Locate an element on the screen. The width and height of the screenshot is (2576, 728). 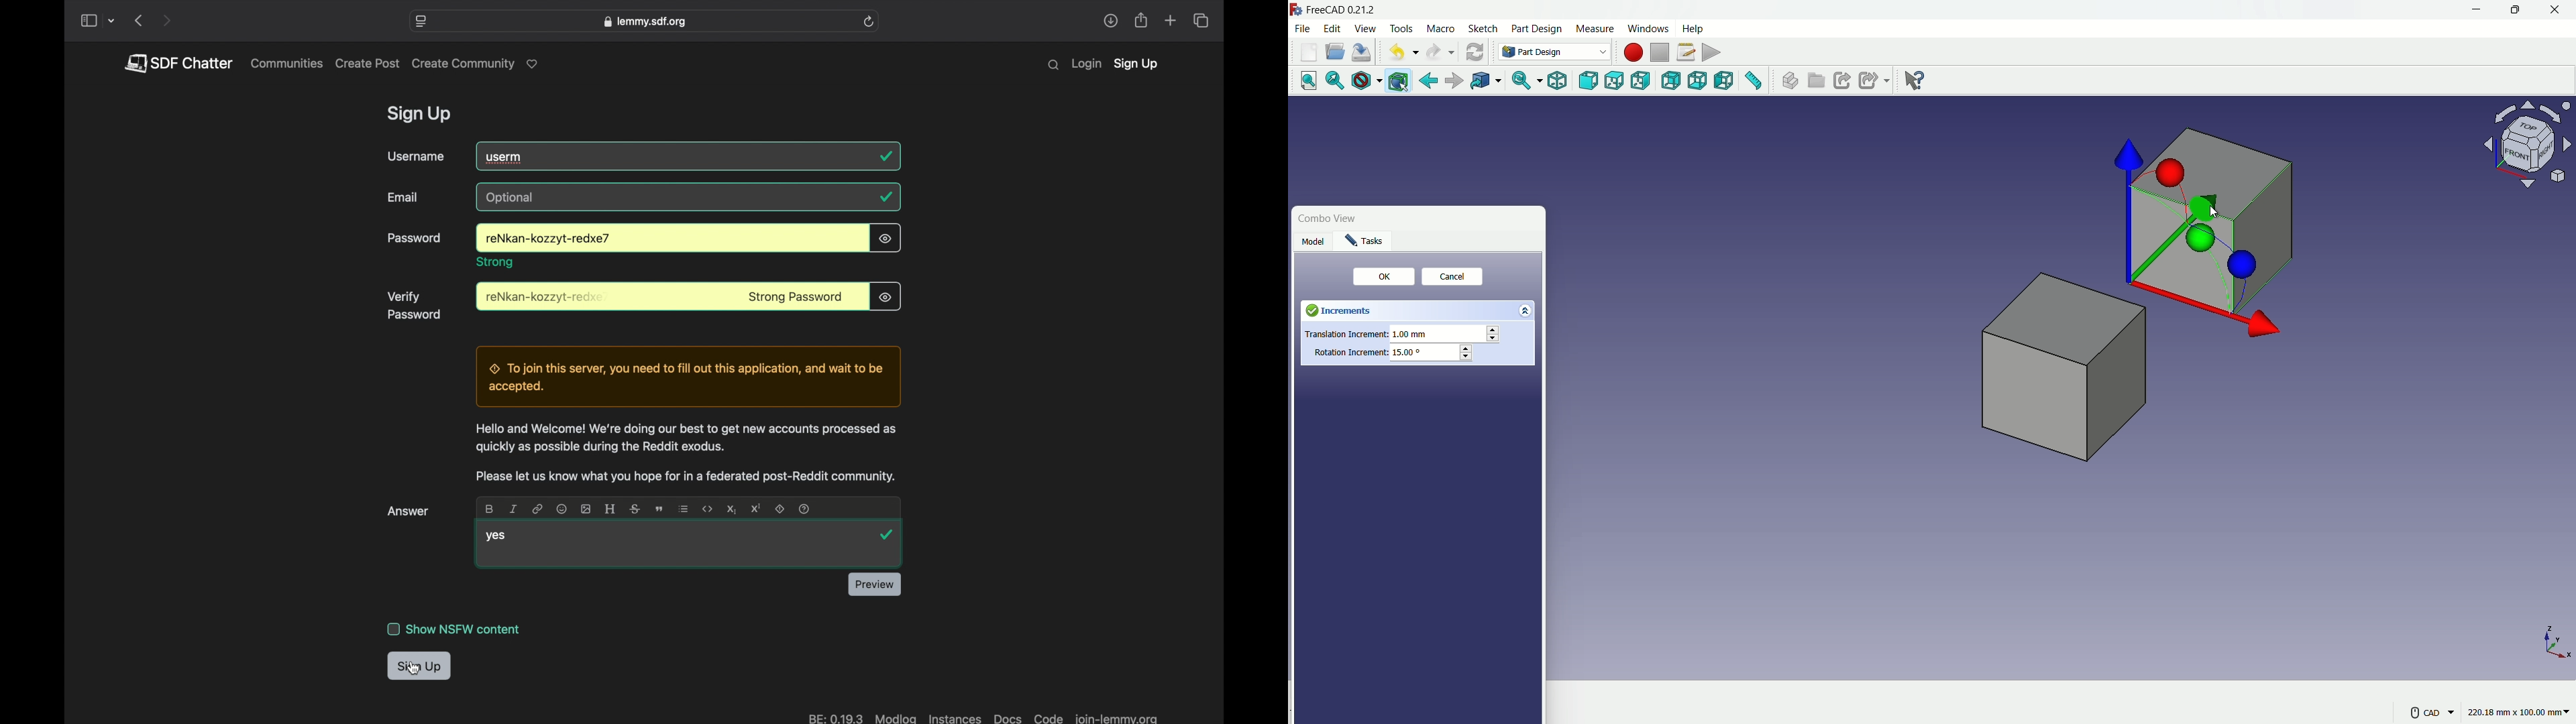
italic is located at coordinates (514, 509).